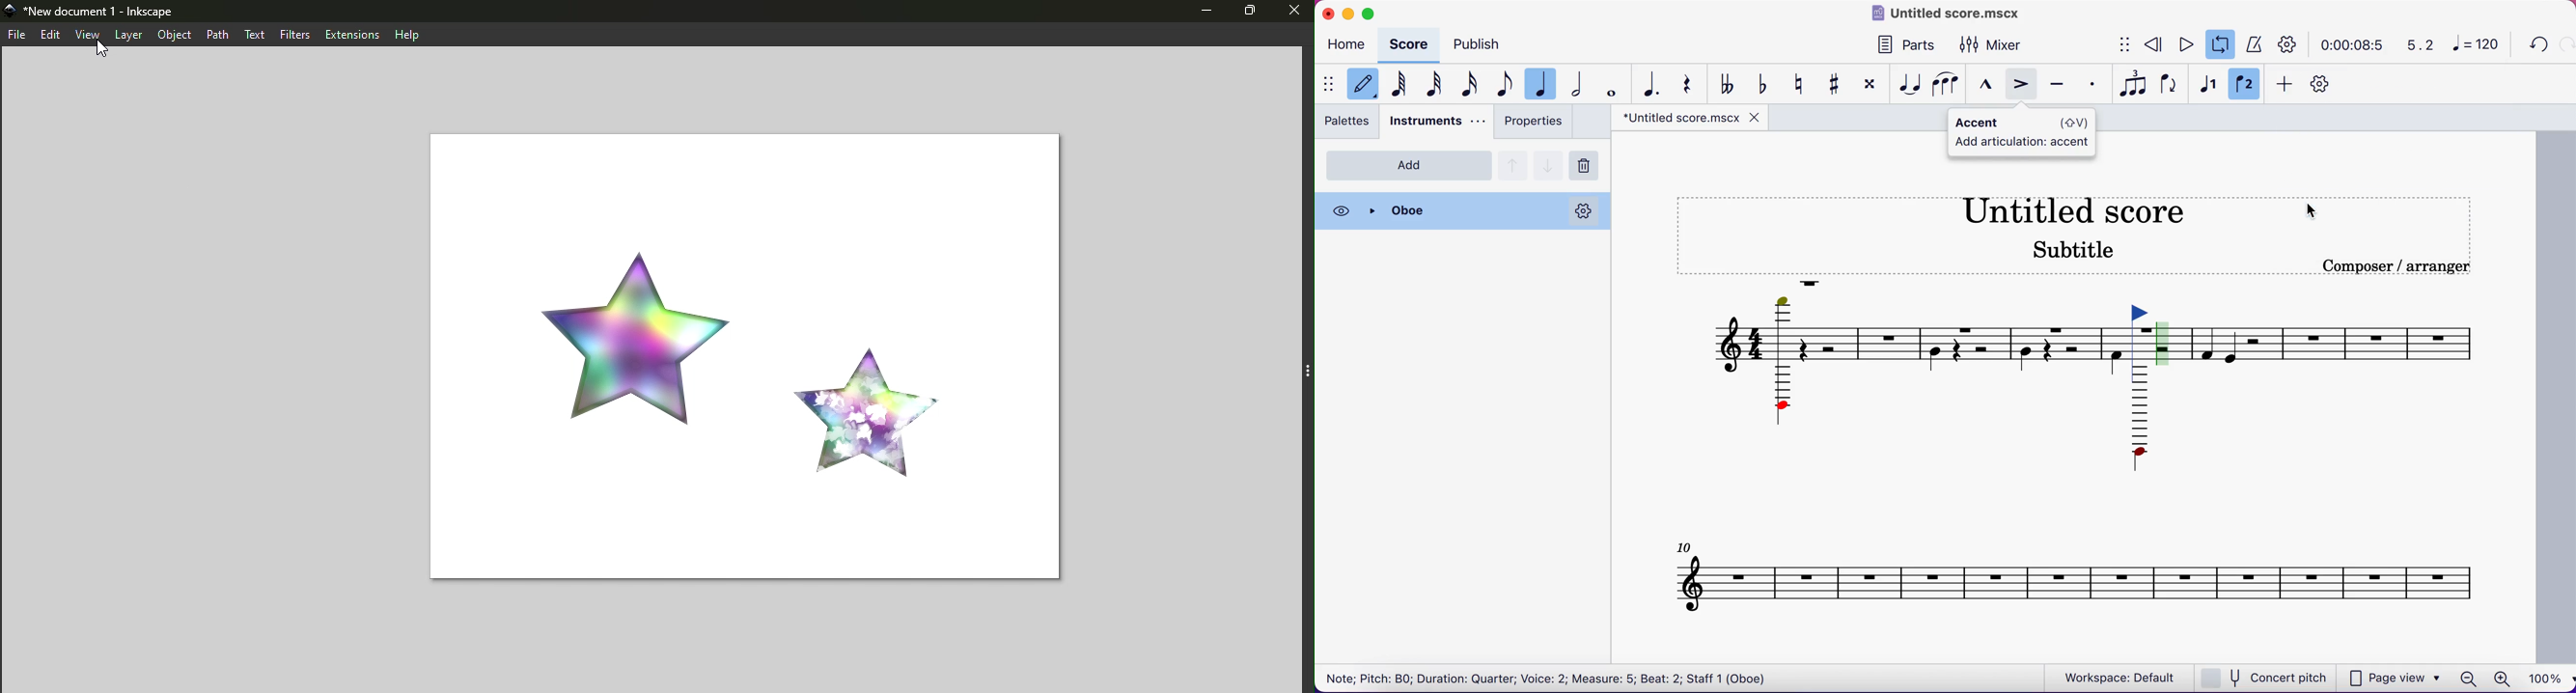 The height and width of the screenshot is (700, 2576). I want to click on half note, so click(1581, 84).